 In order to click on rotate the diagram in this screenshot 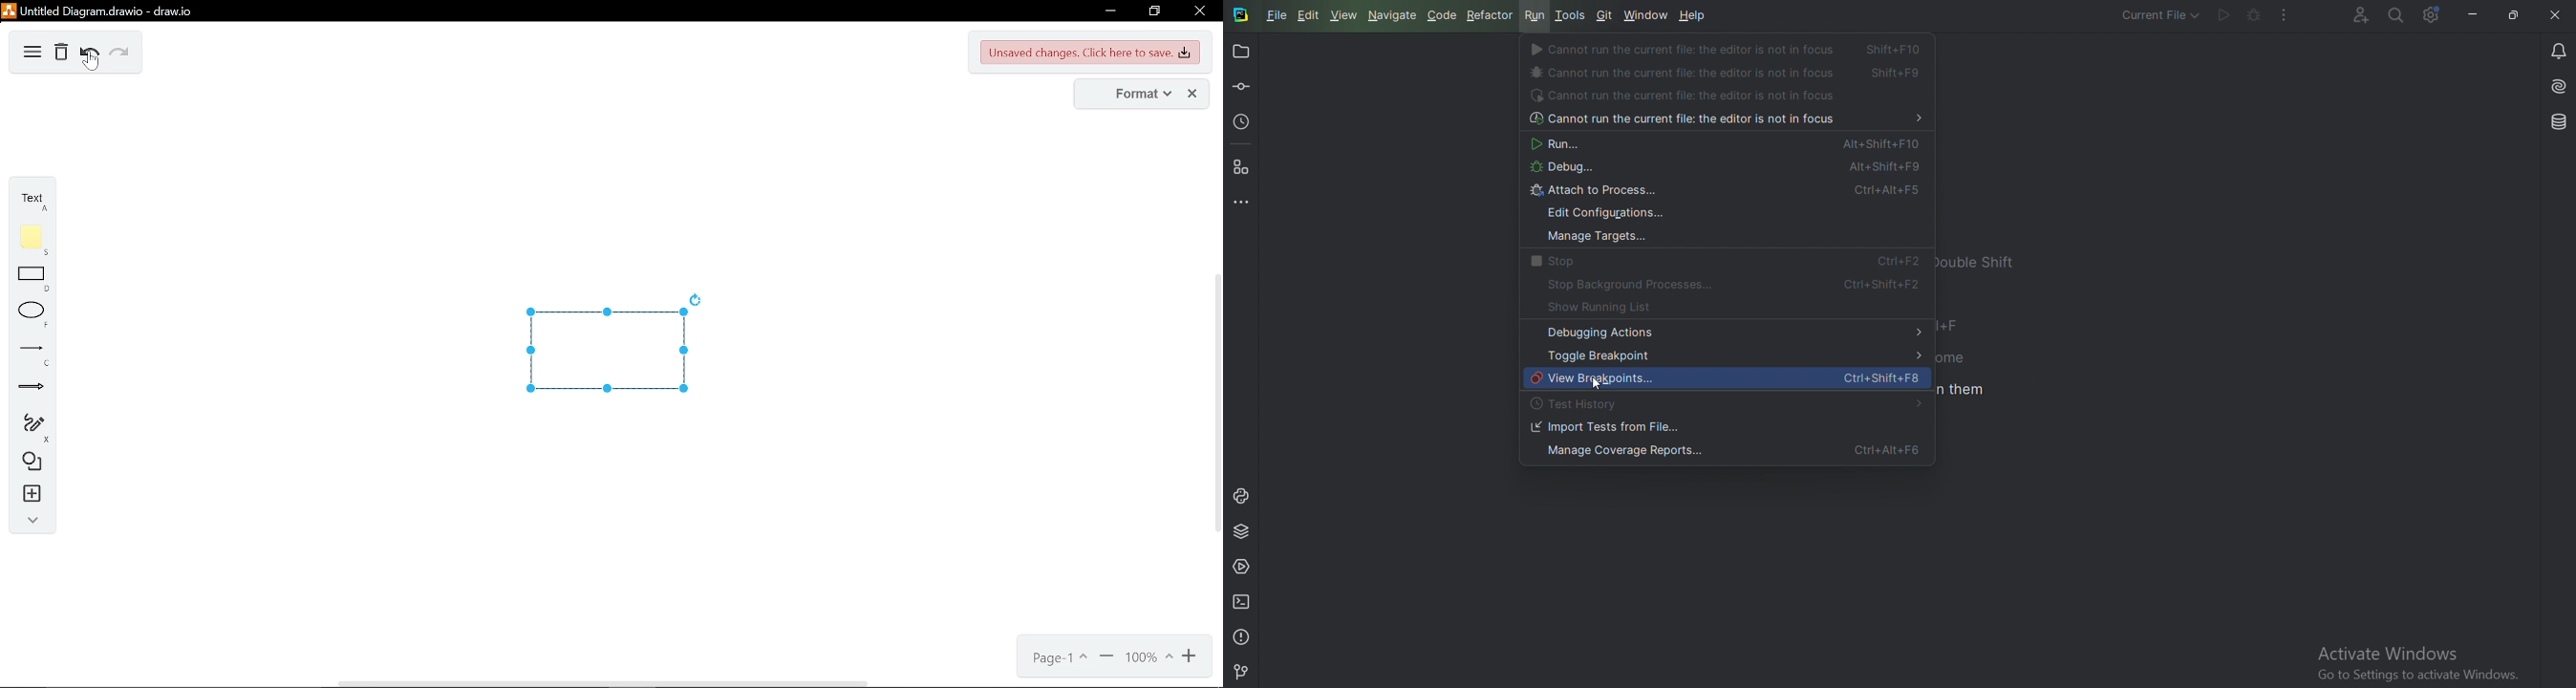, I will do `click(697, 298)`.